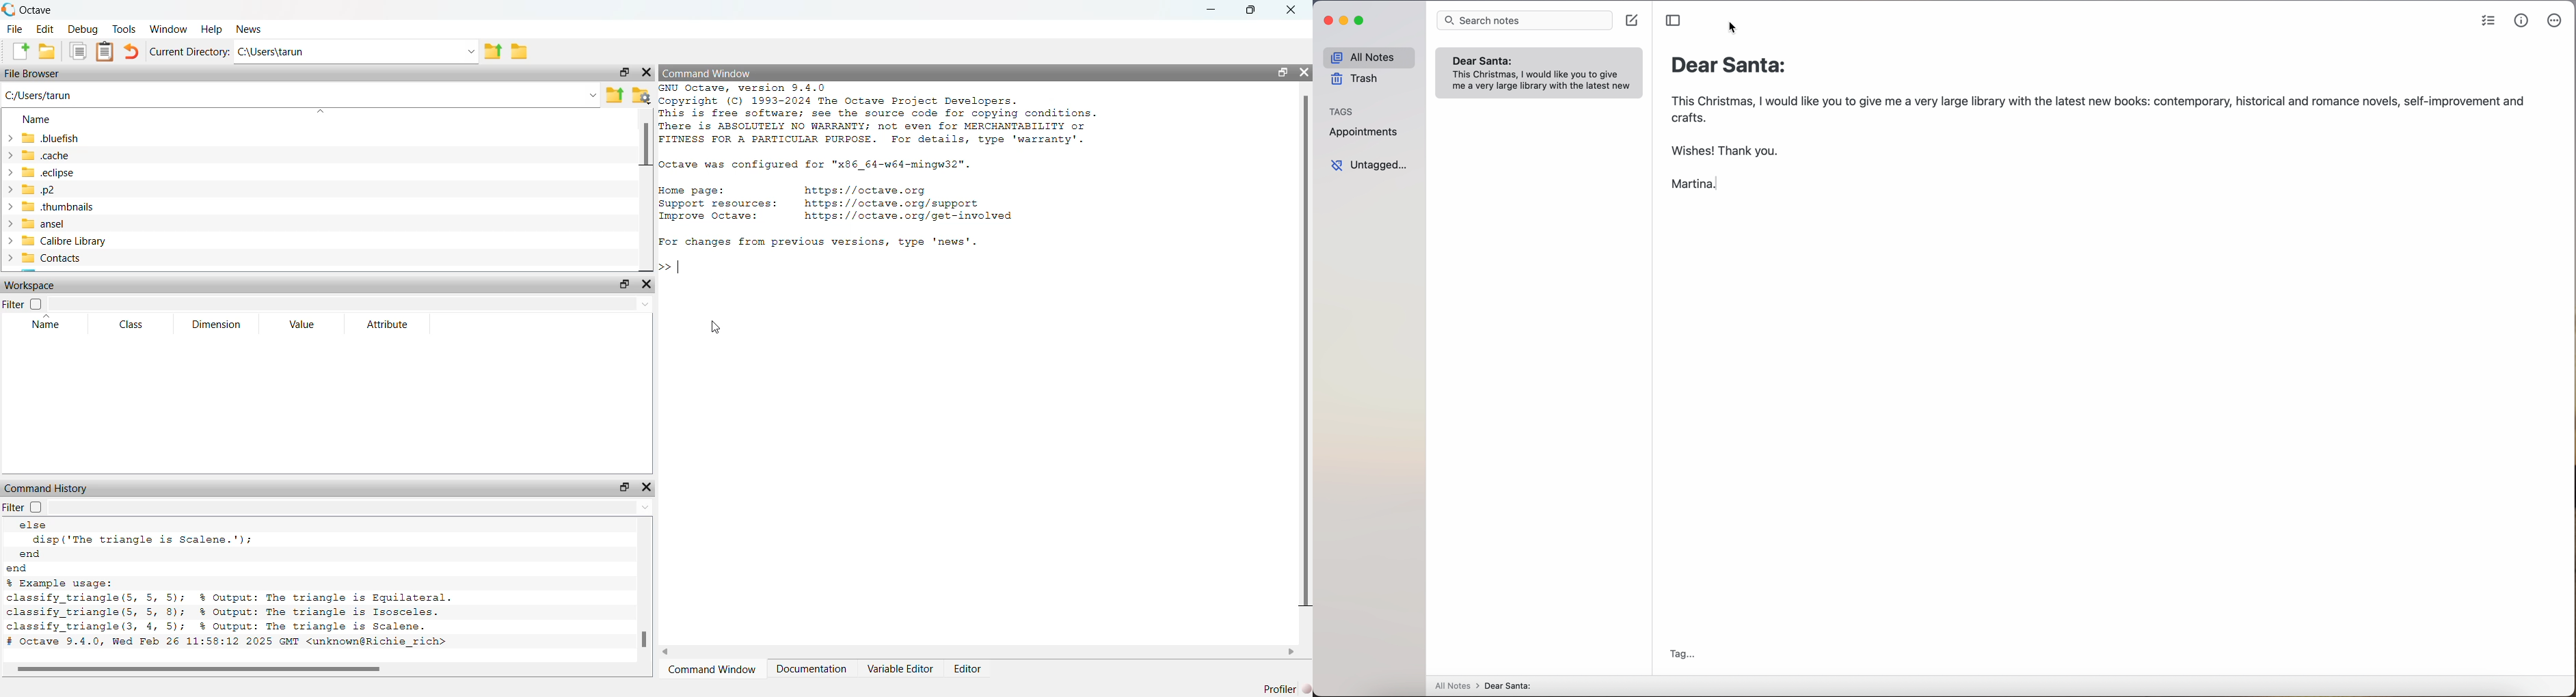 The width and height of the screenshot is (2576, 700). Describe the element at coordinates (1738, 29) in the screenshot. I see `cursor` at that location.